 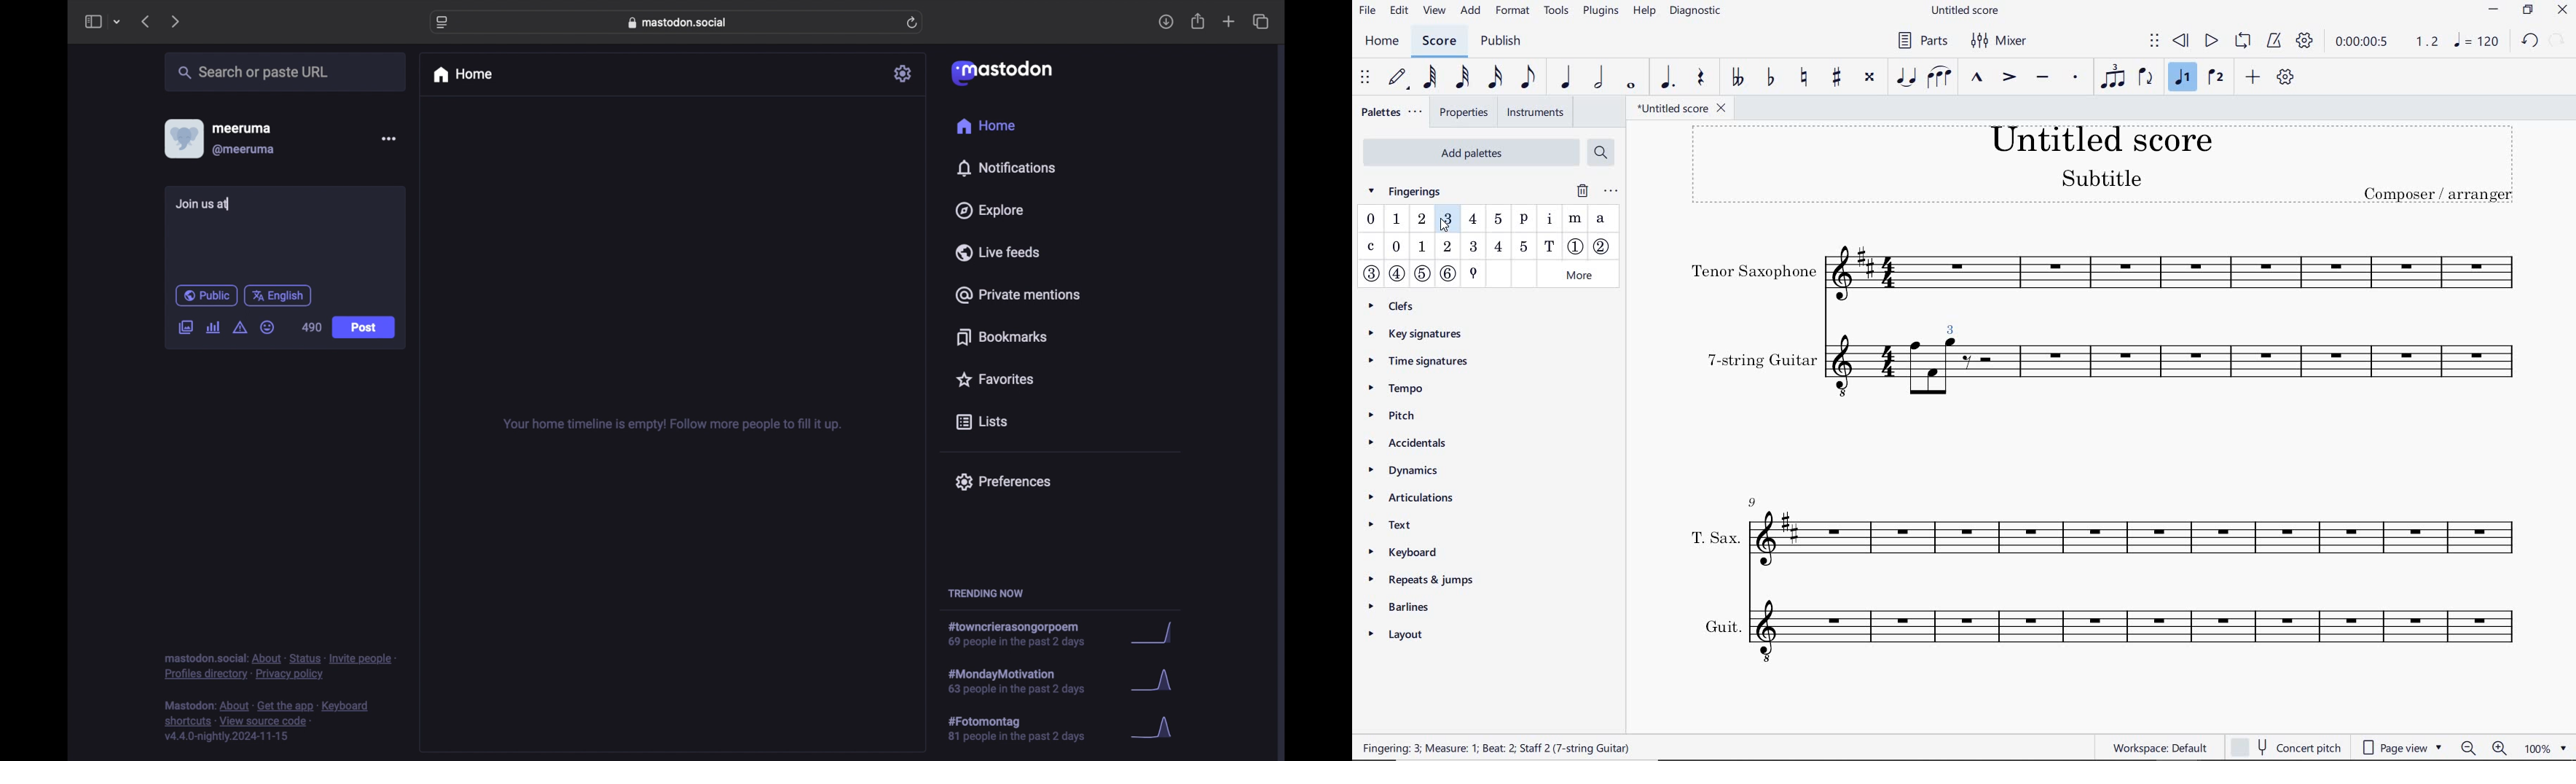 I want to click on LH Guitar Fingering T, so click(x=1549, y=246).